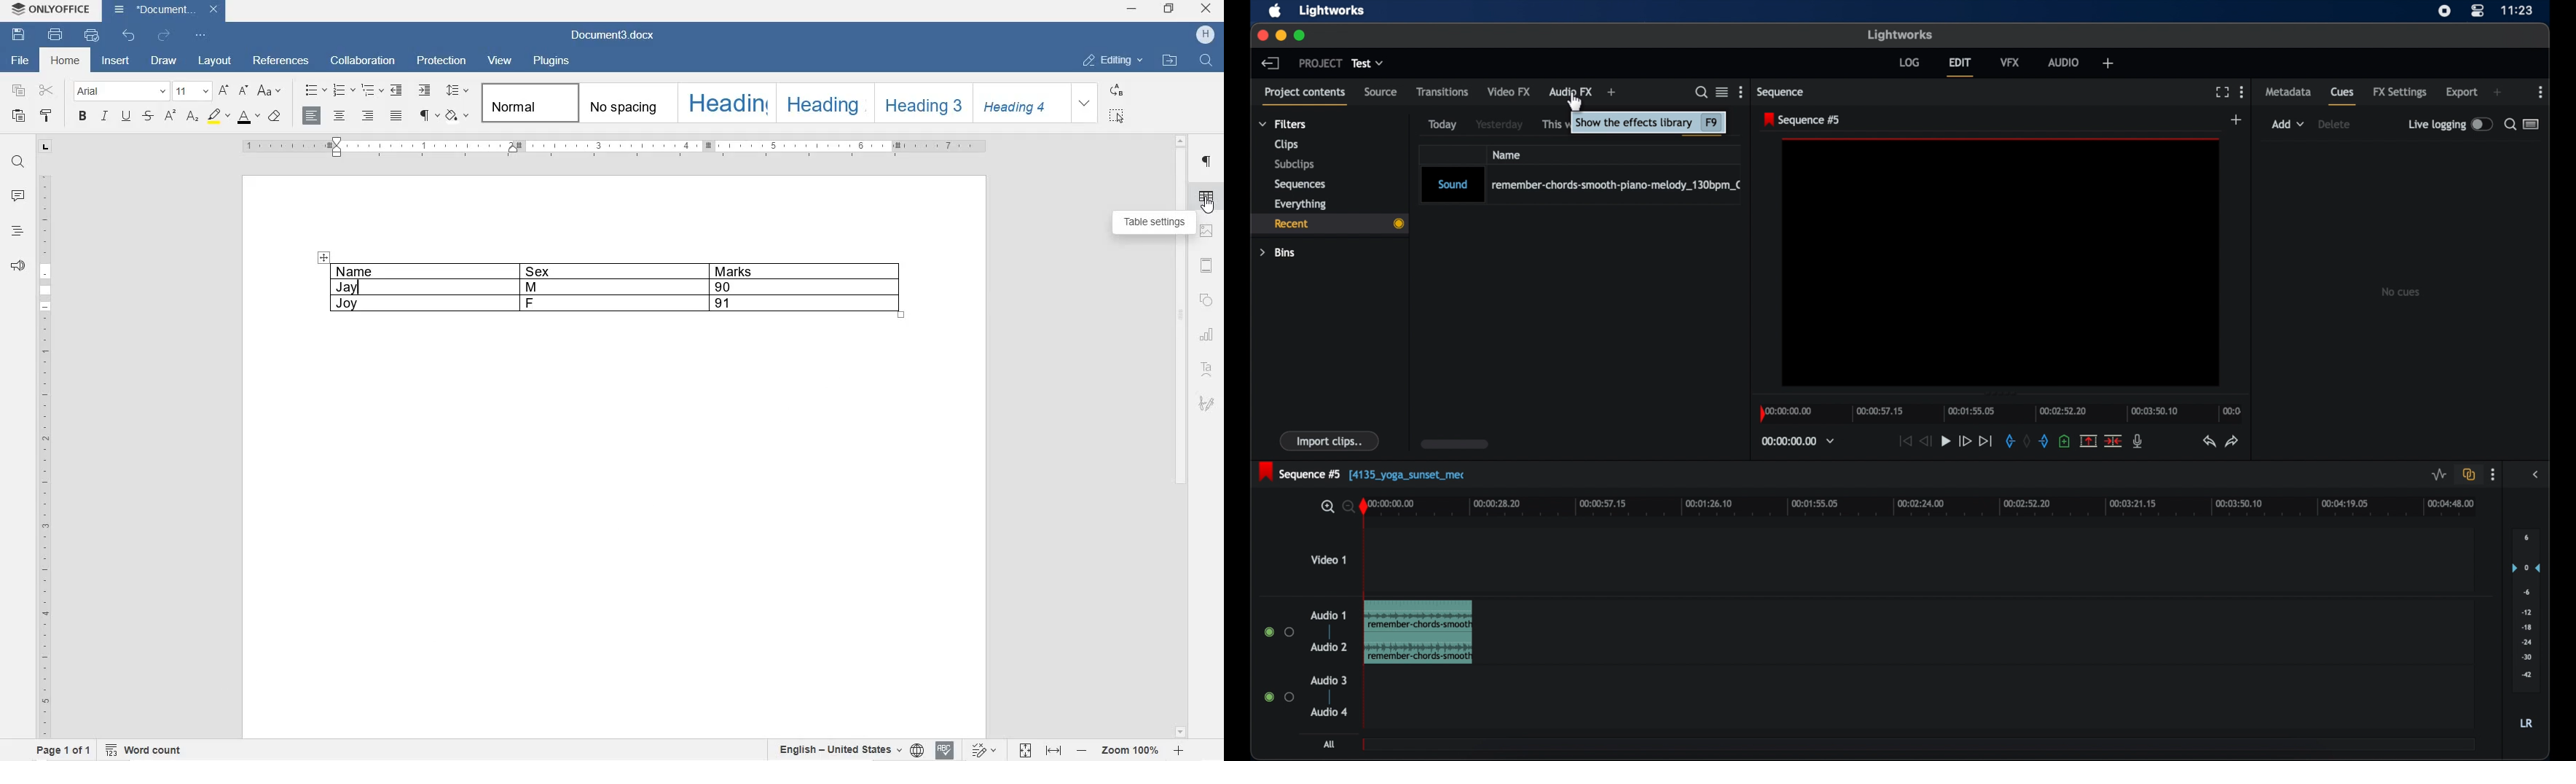  Describe the element at coordinates (1279, 631) in the screenshot. I see `radio buttons` at that location.